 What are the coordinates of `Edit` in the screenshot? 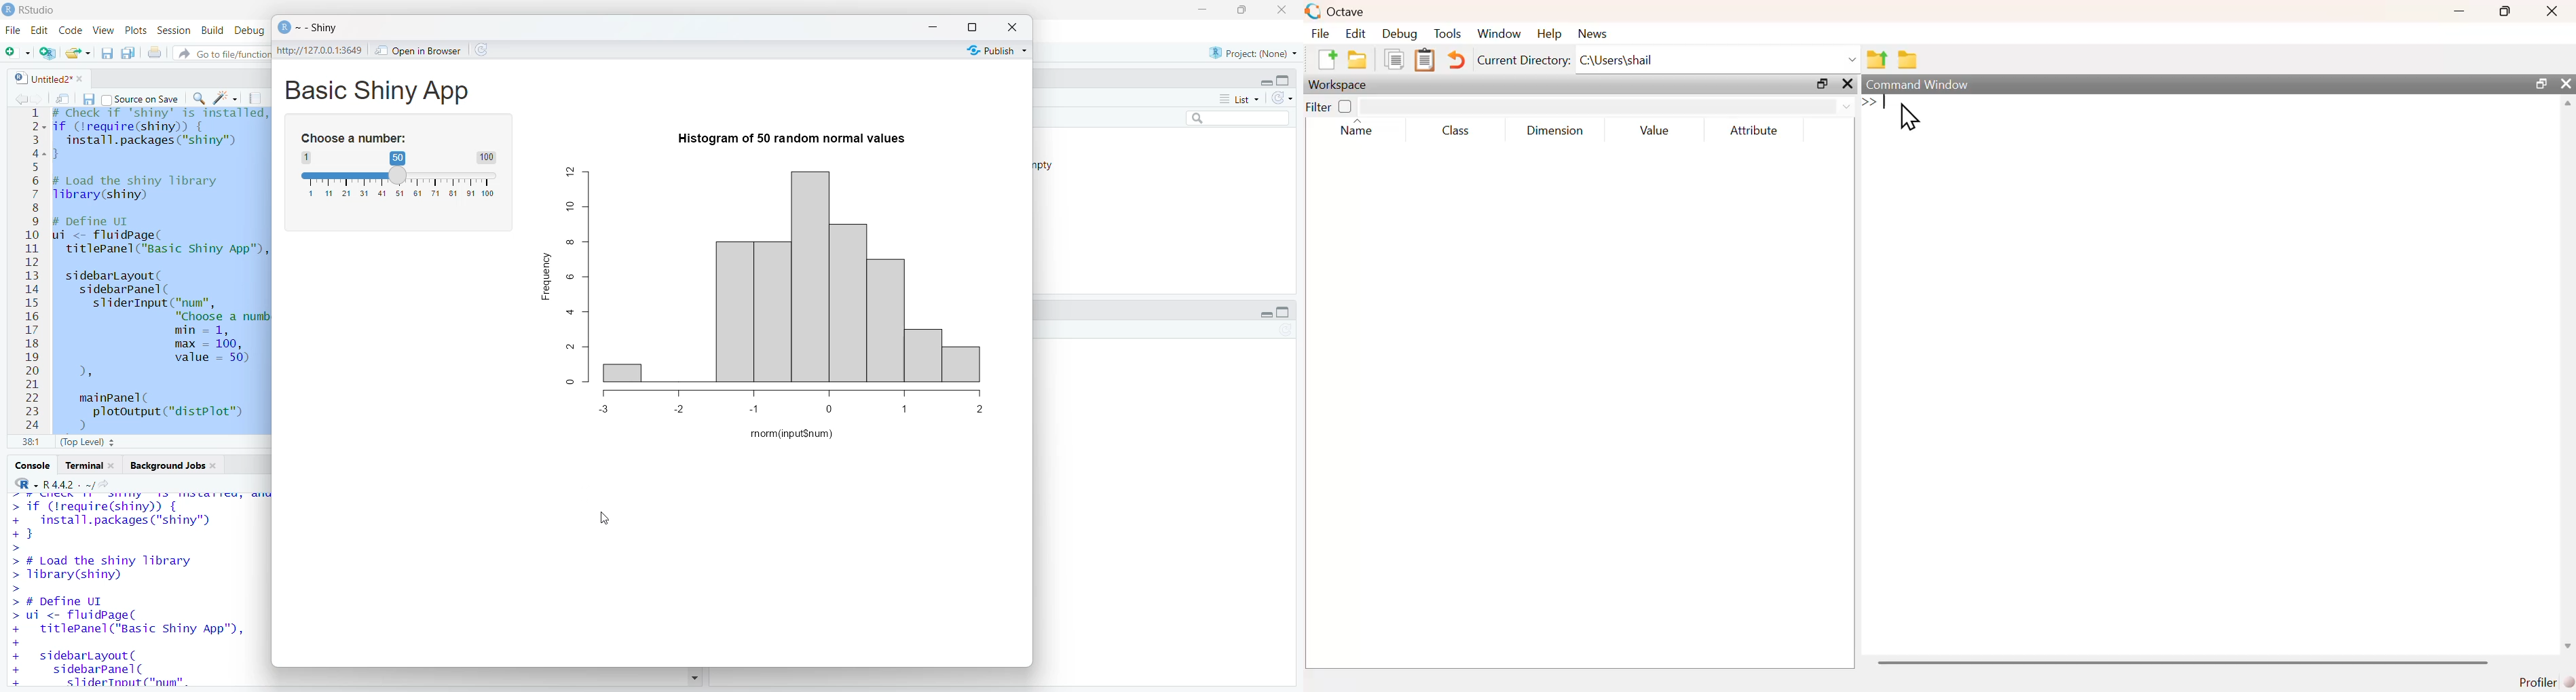 It's located at (1357, 33).